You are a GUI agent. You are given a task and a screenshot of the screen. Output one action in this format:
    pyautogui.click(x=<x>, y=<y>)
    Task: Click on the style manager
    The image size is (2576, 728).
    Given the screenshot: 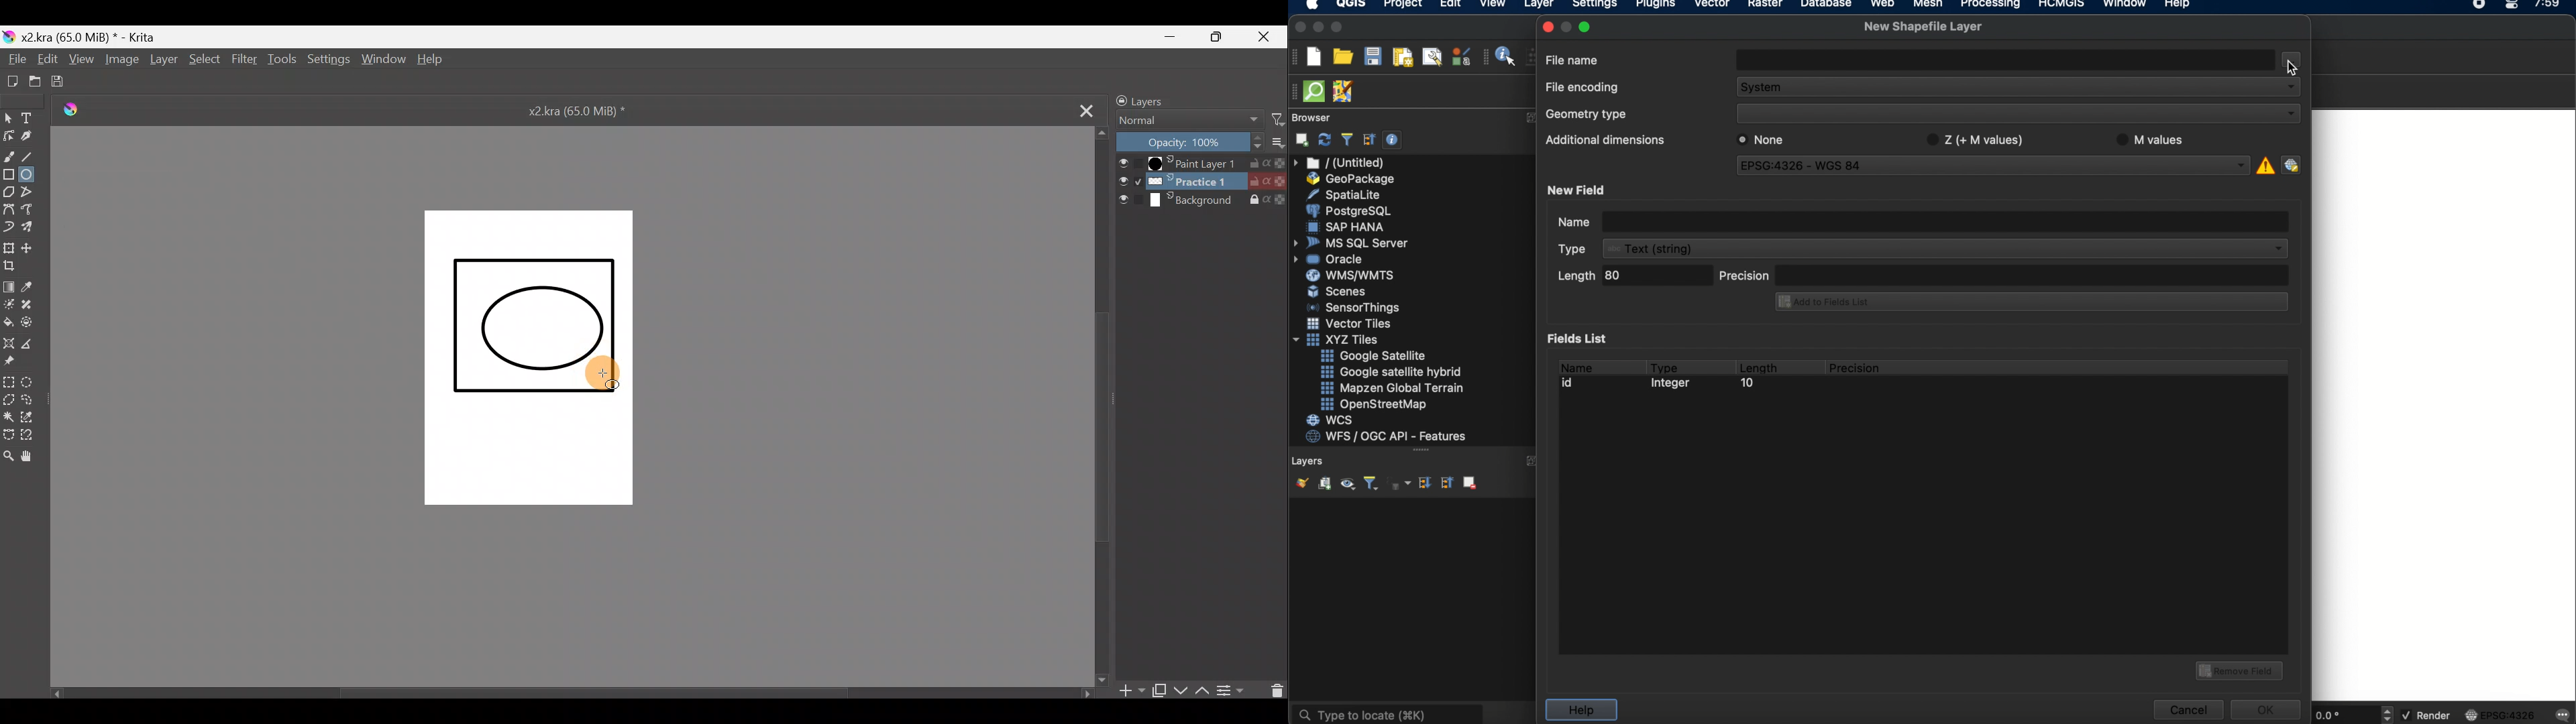 What is the action you would take?
    pyautogui.click(x=1462, y=56)
    